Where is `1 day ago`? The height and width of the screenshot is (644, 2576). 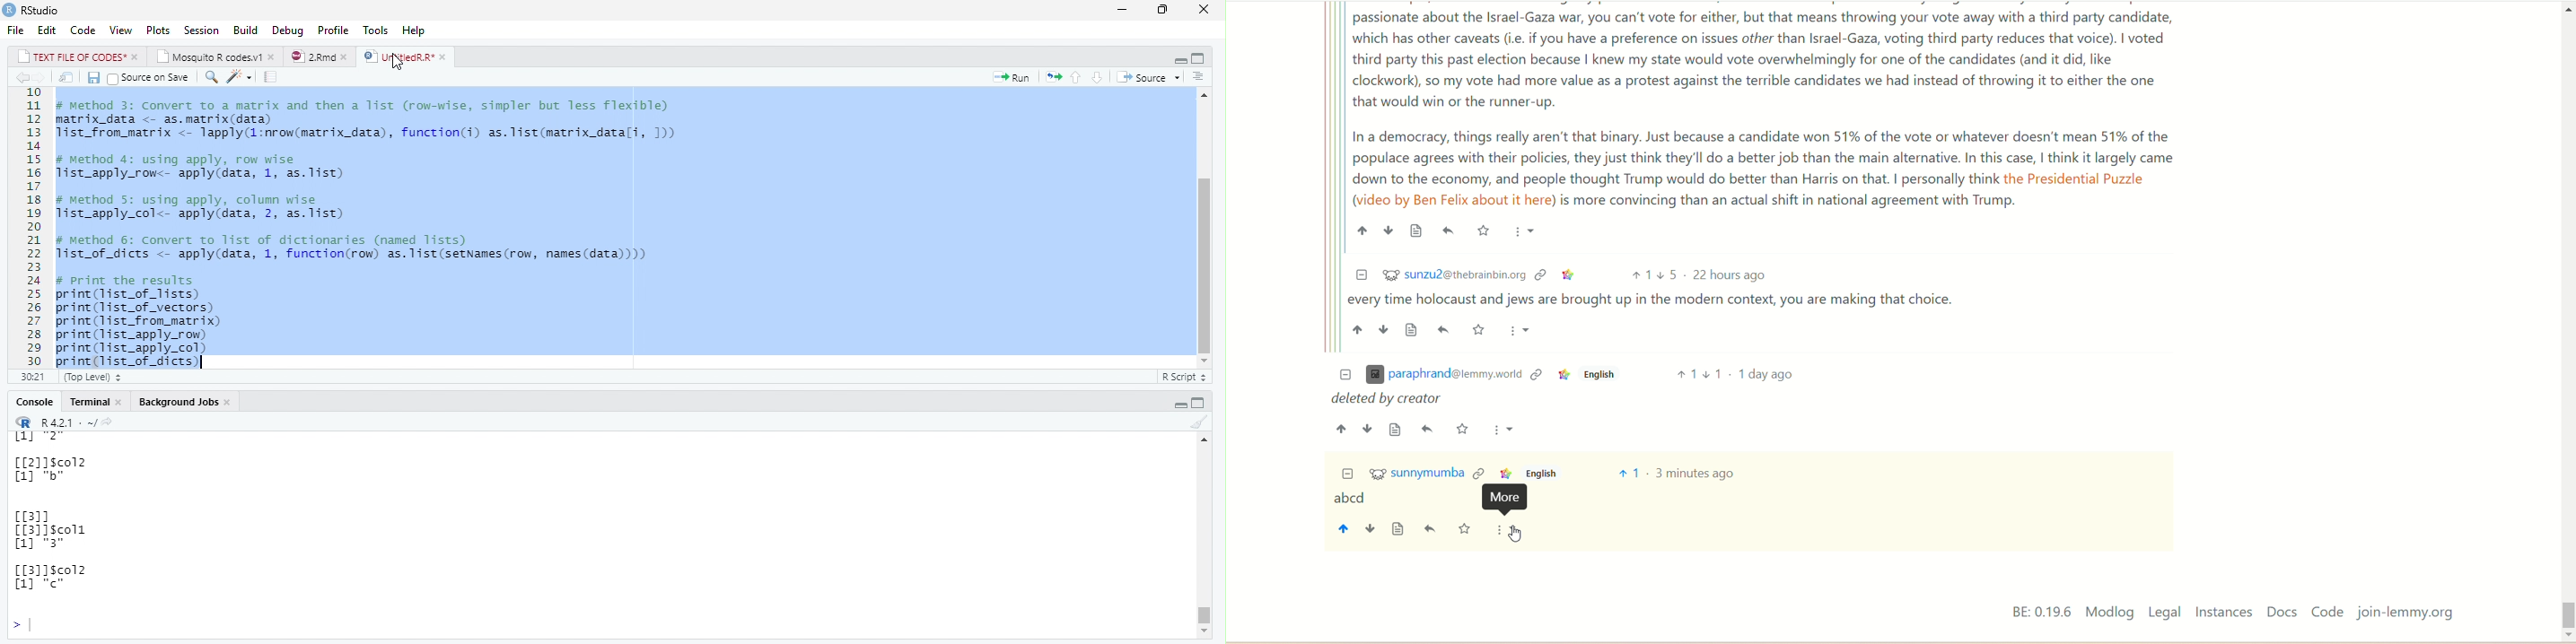 1 day ago is located at coordinates (1766, 373).